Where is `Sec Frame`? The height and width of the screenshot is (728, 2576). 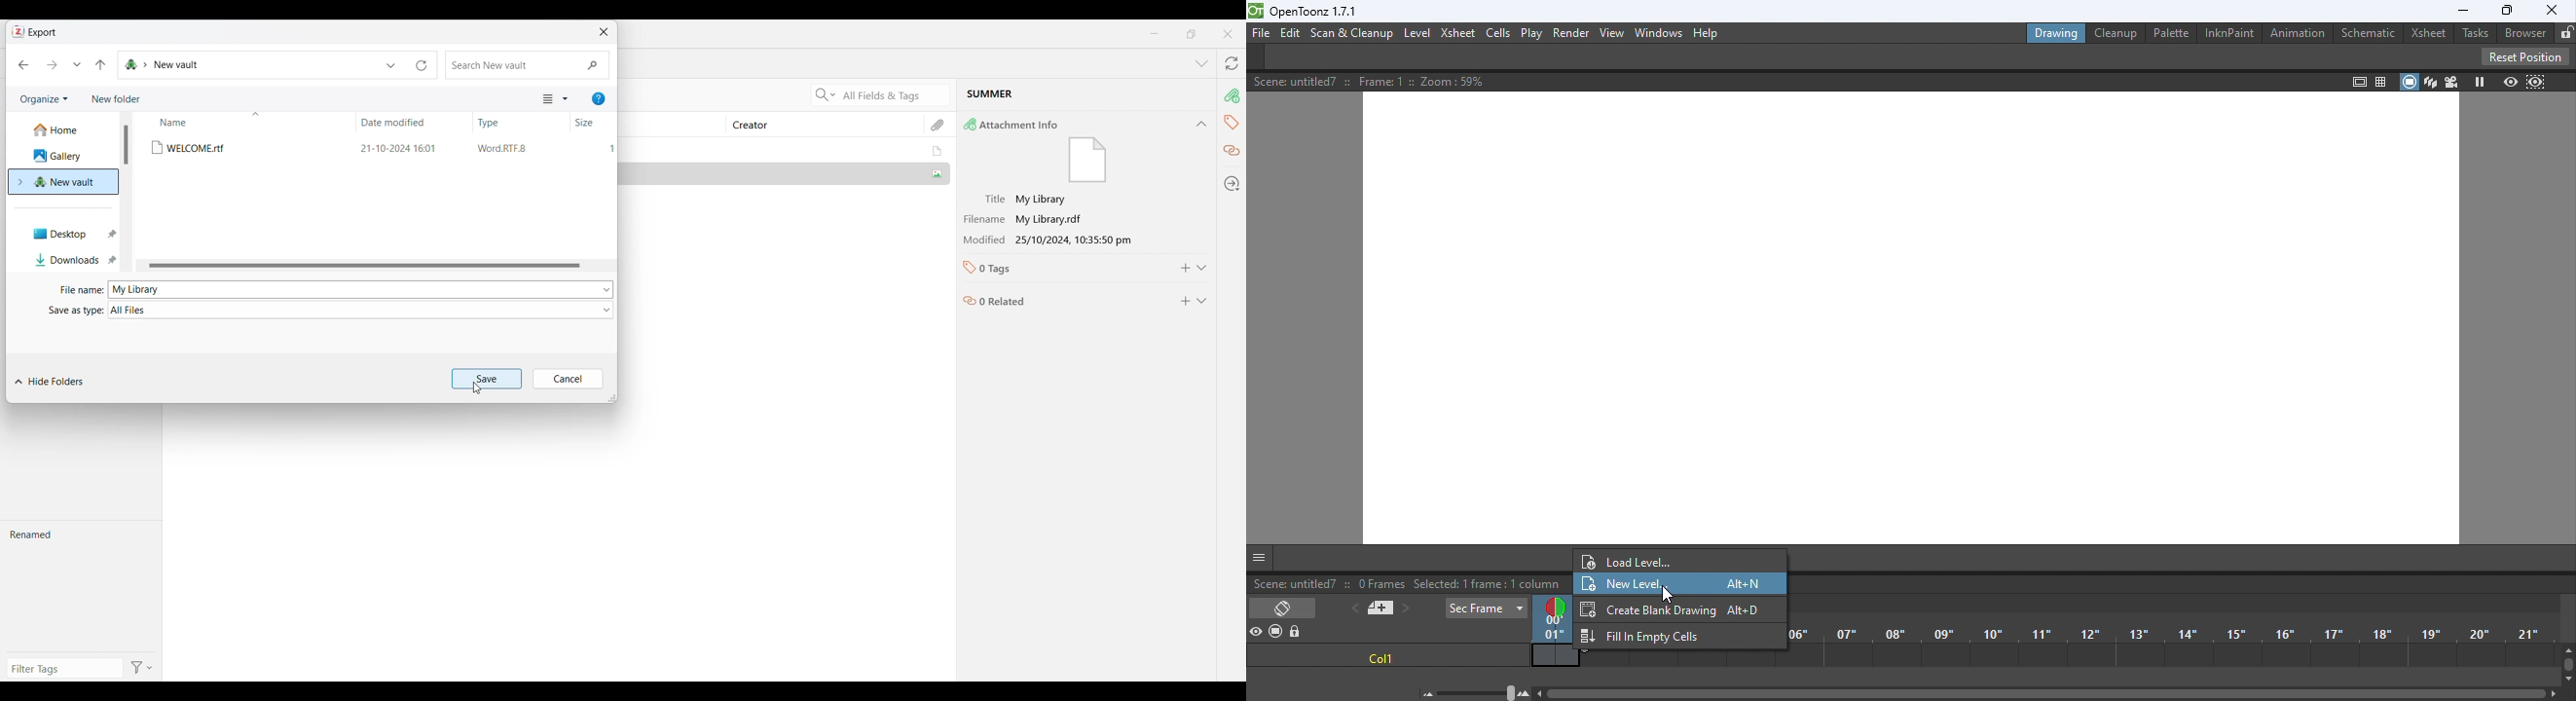 Sec Frame is located at coordinates (1487, 609).